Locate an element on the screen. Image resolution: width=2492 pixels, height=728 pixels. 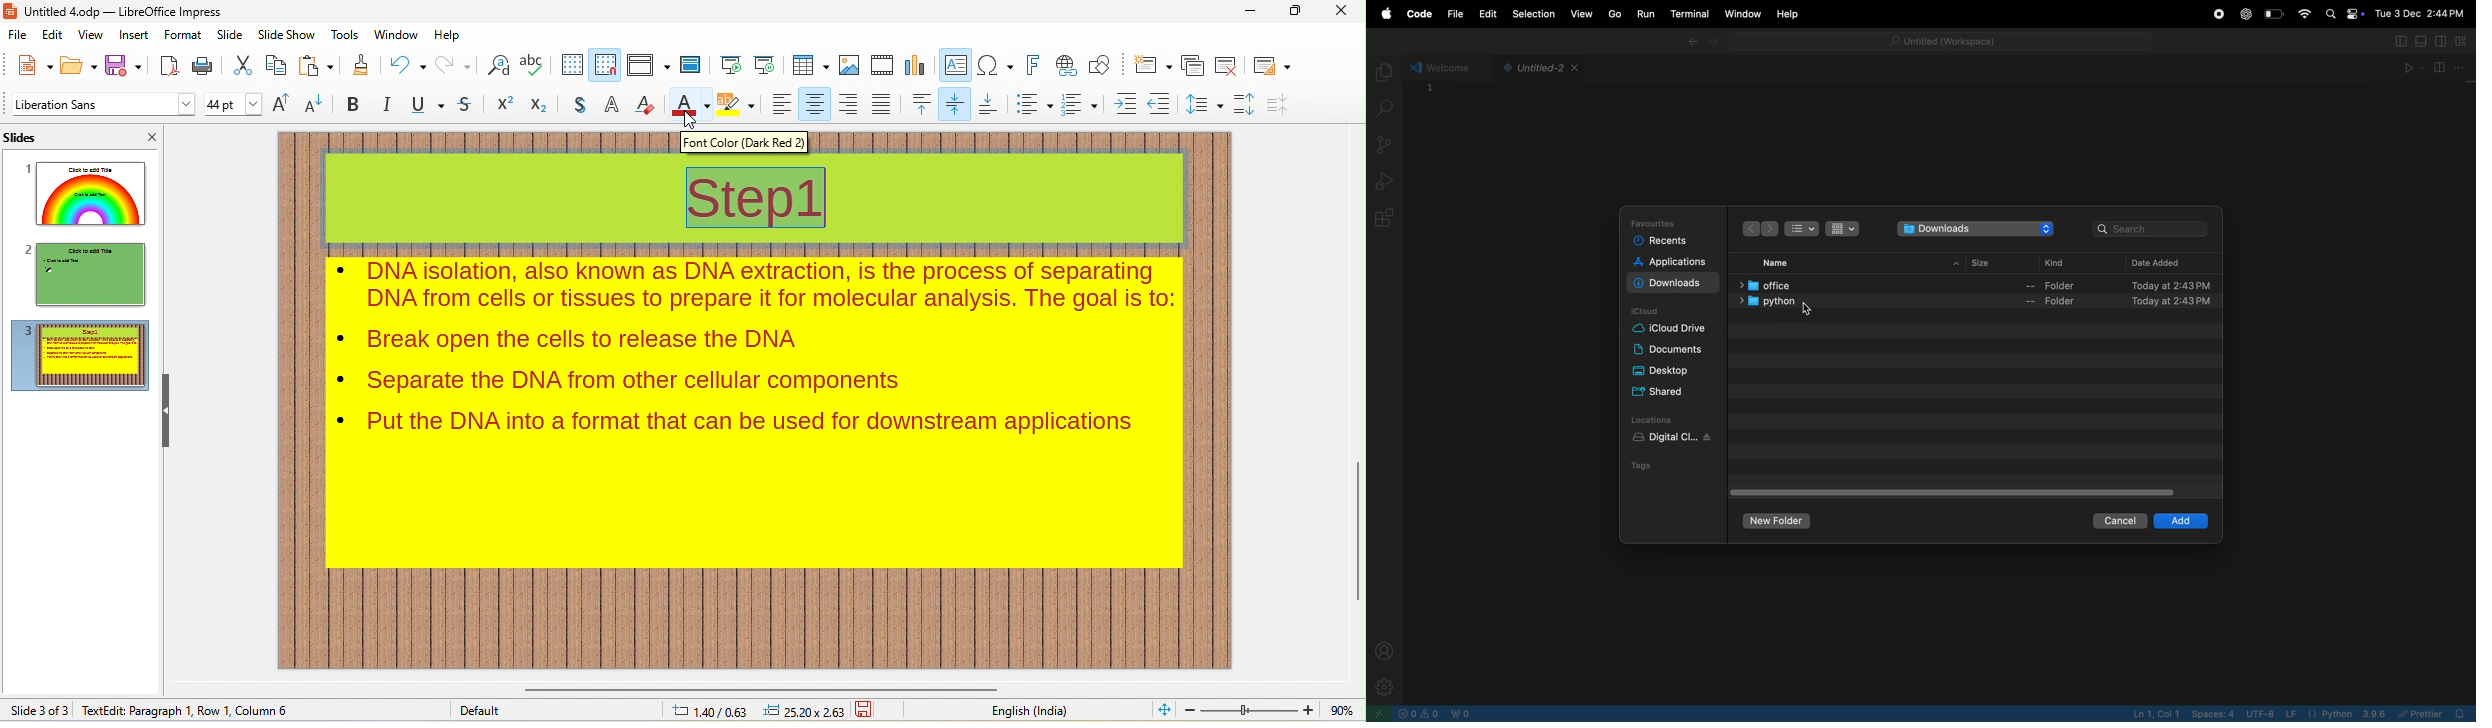
text edit: paragraph 1, Row 1, Column 1 is located at coordinates (191, 710).